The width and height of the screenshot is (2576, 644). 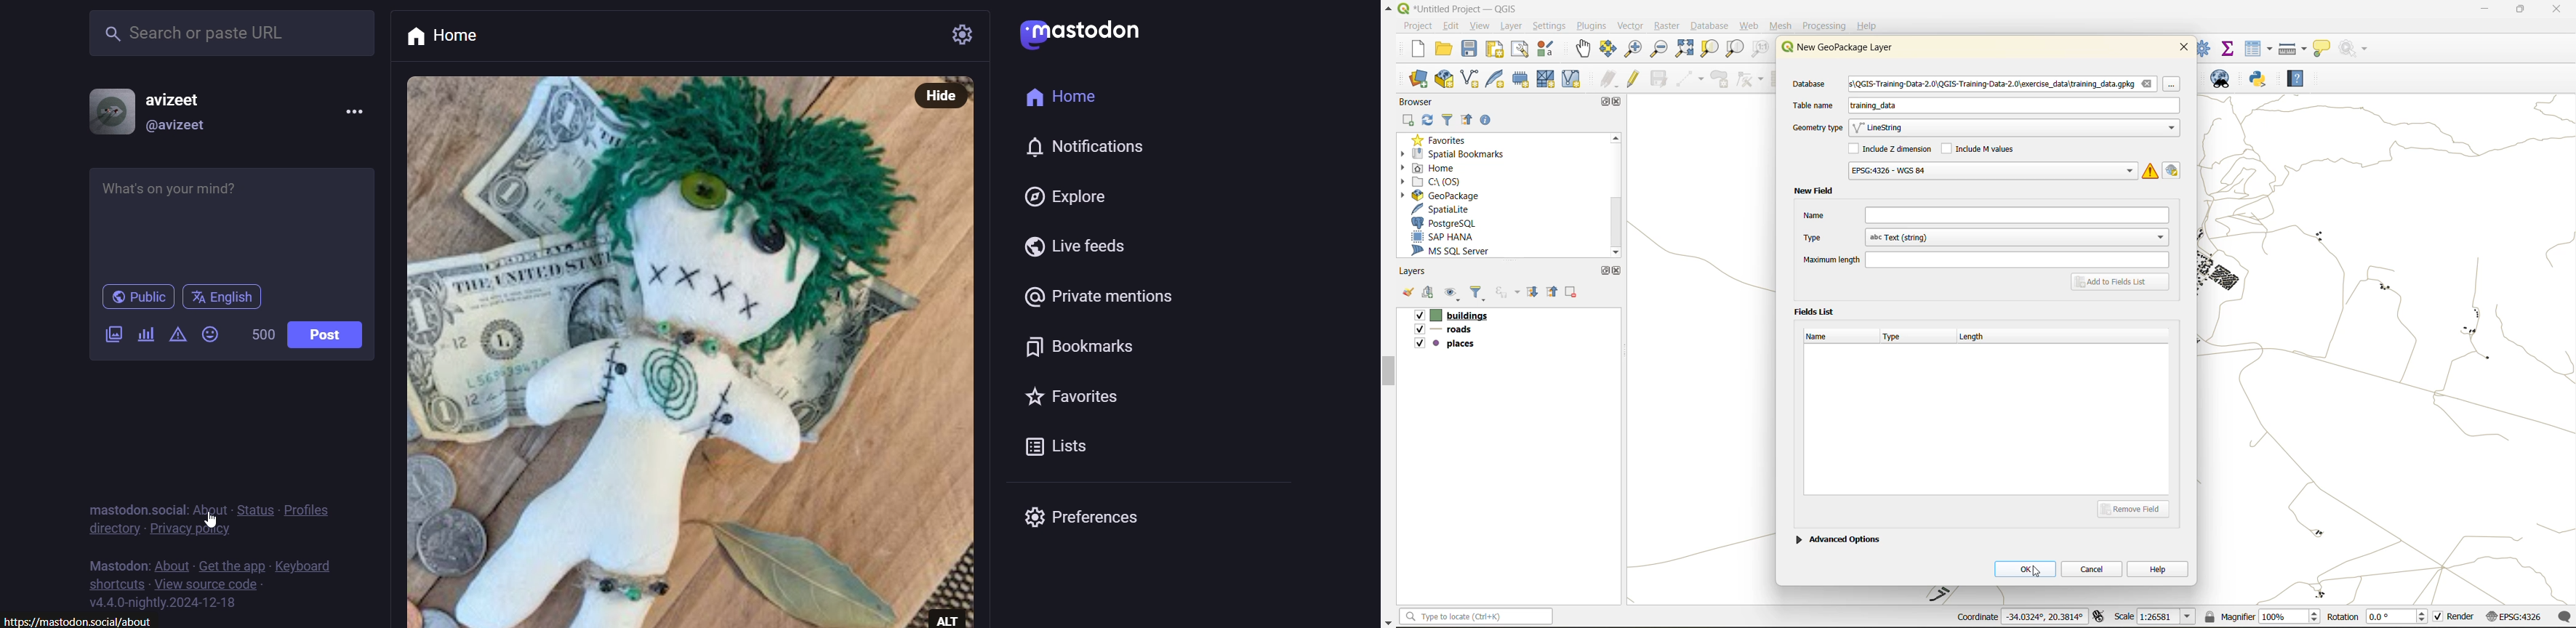 I want to click on spatialite, so click(x=1448, y=209).